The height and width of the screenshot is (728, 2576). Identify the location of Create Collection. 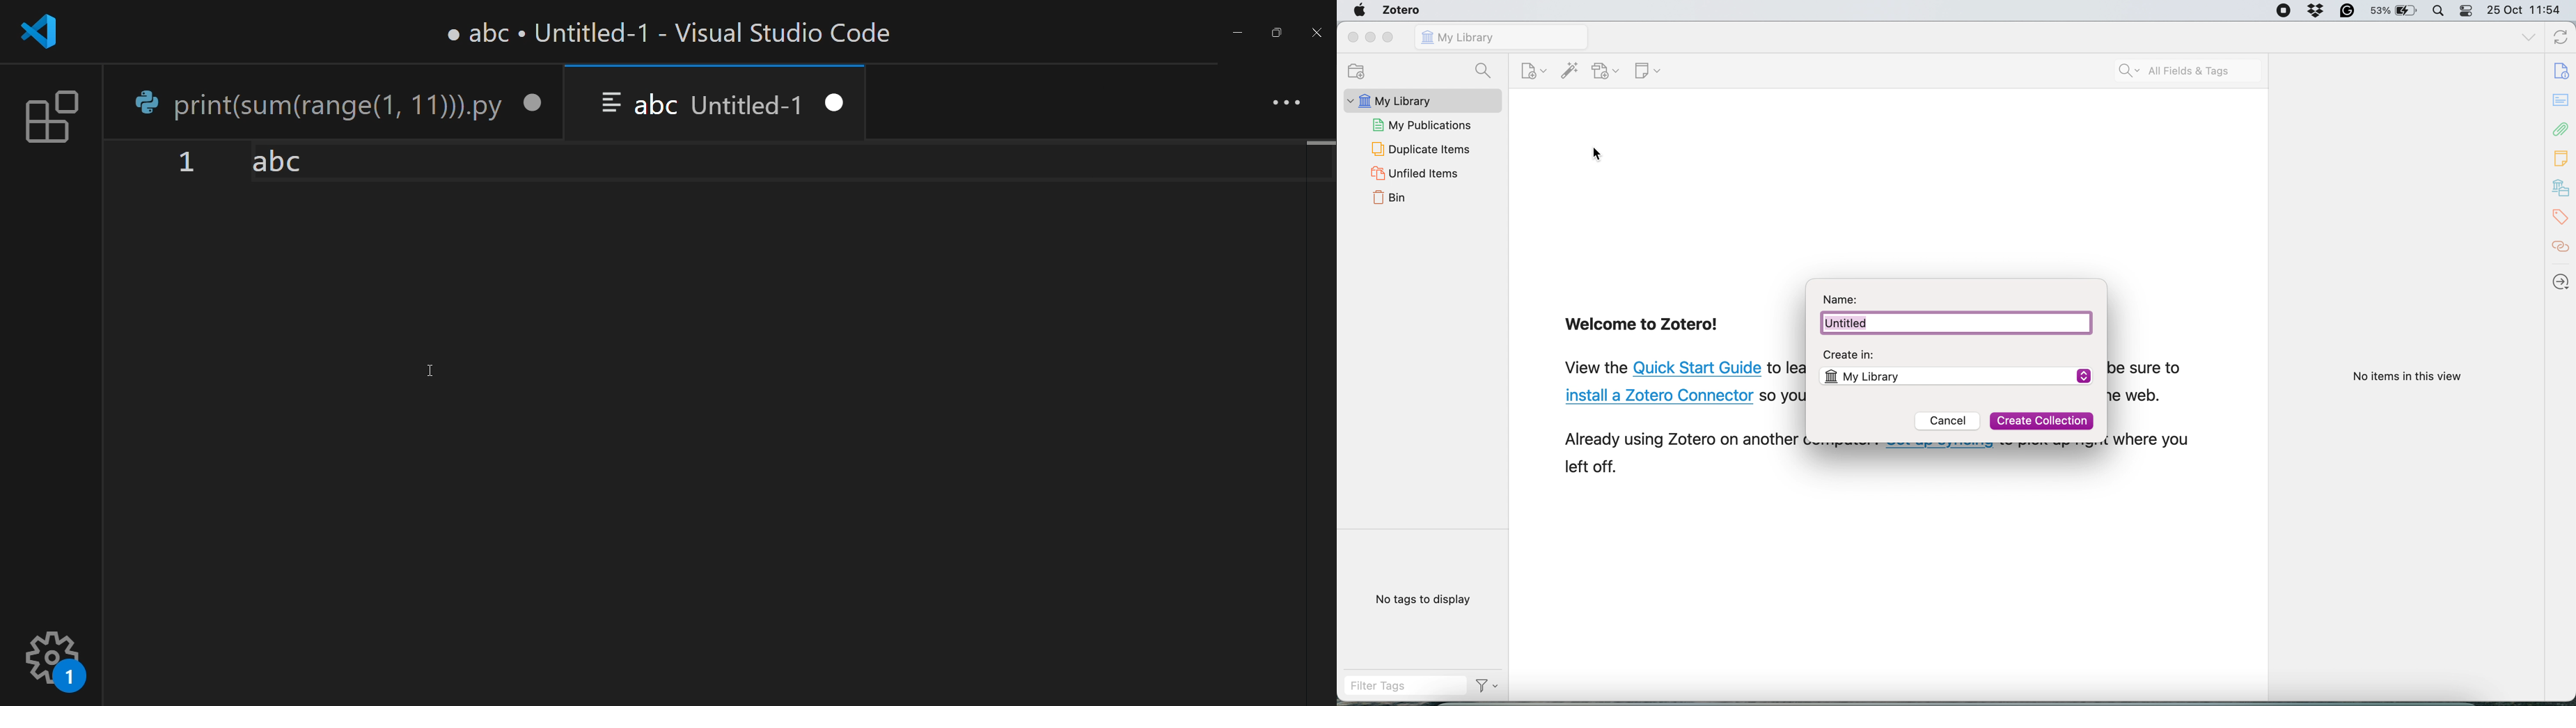
(2042, 421).